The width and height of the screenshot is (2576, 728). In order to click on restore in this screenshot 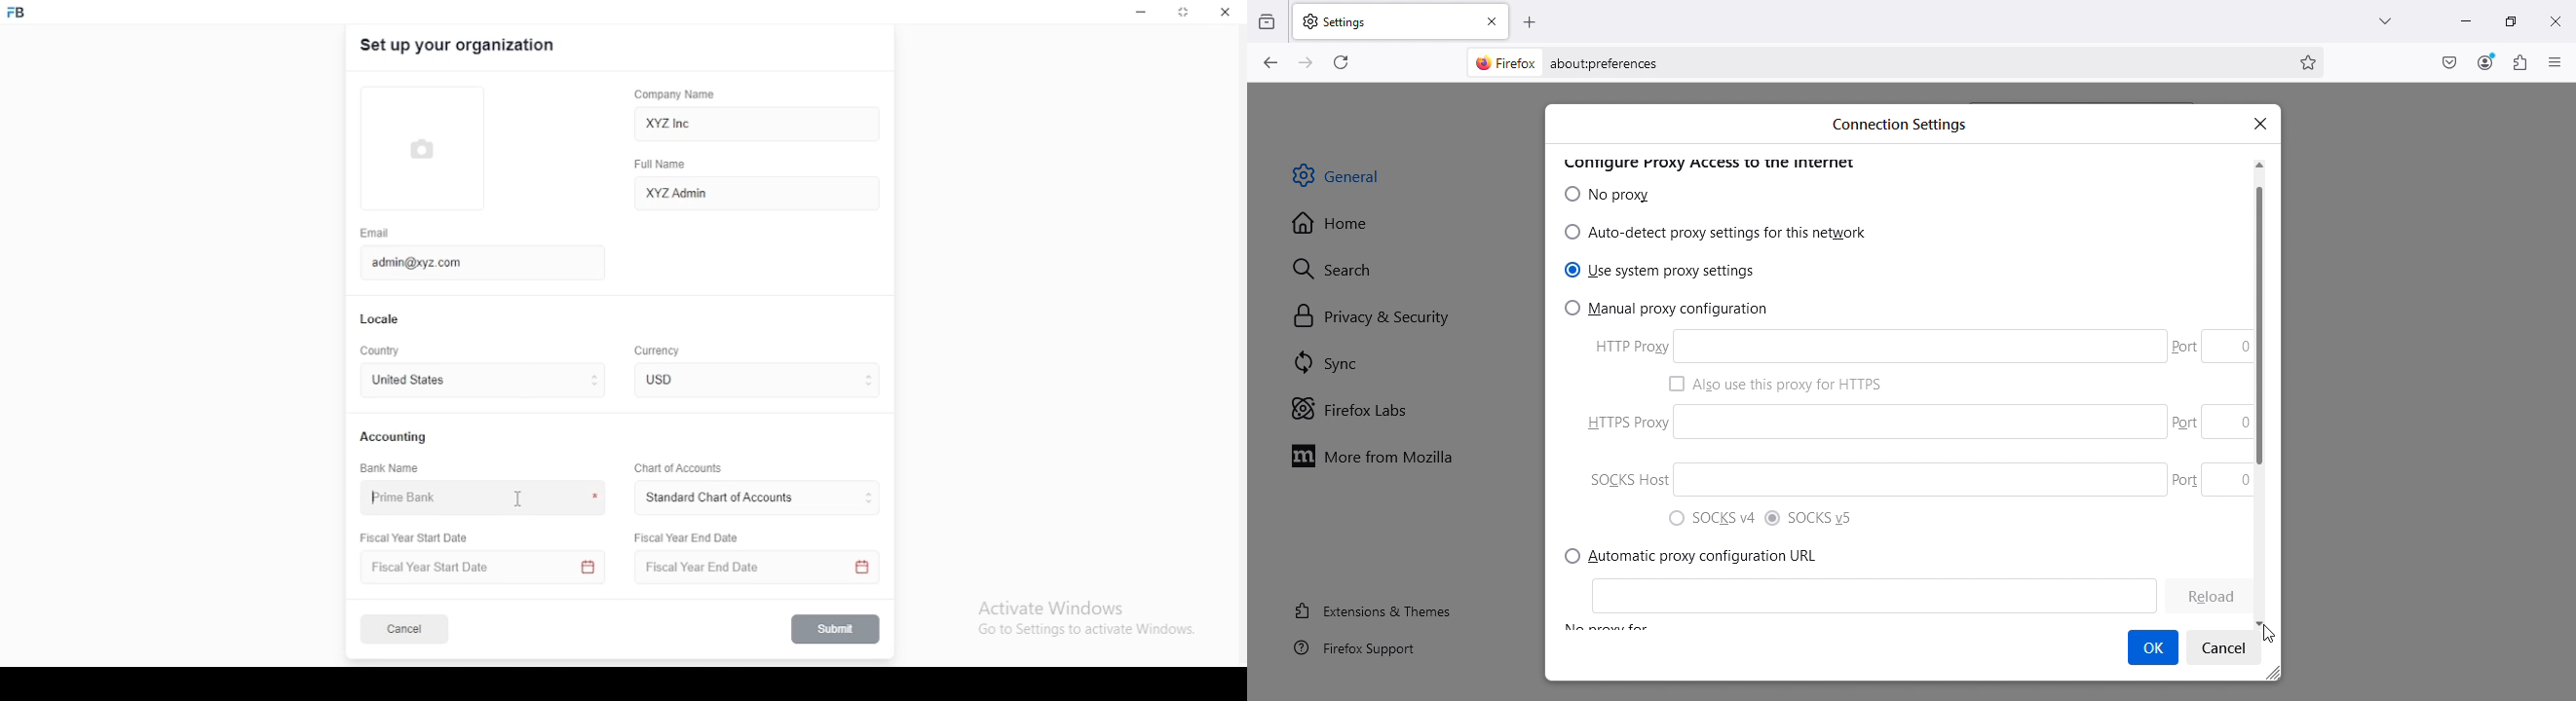, I will do `click(1185, 14)`.